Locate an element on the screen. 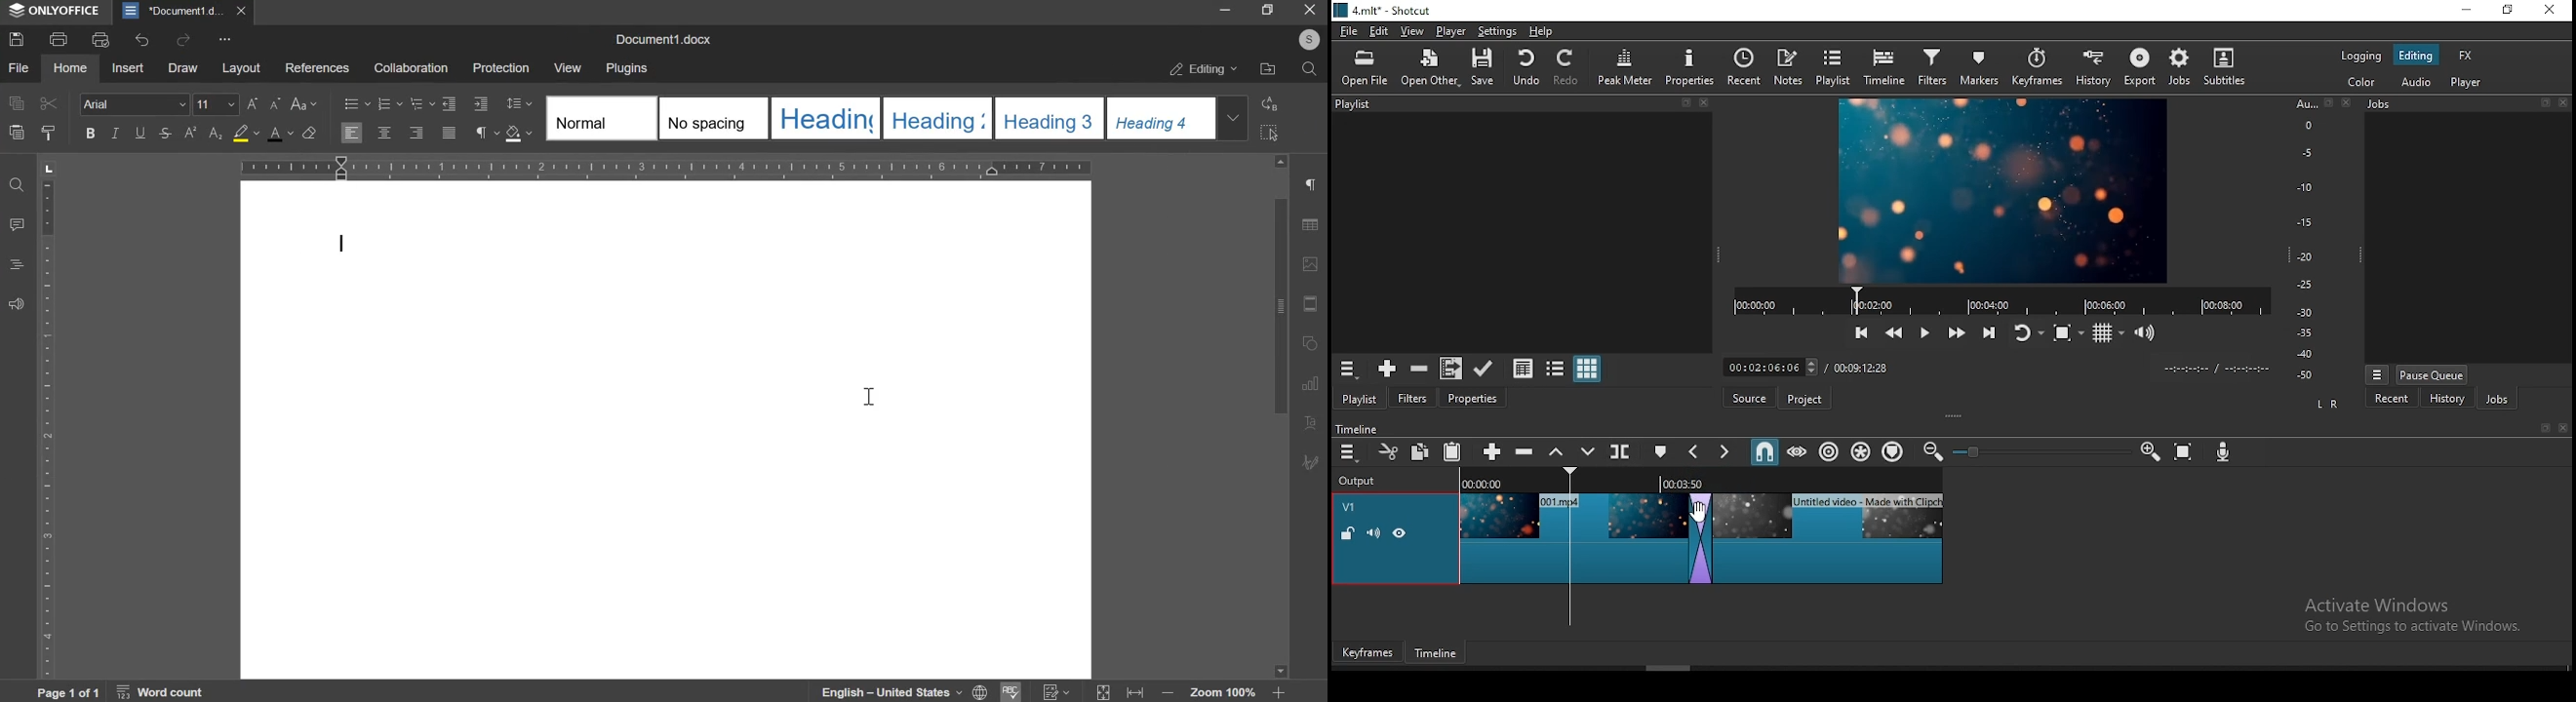 Image resolution: width=2576 pixels, height=728 pixels. previous marker is located at coordinates (1693, 452).